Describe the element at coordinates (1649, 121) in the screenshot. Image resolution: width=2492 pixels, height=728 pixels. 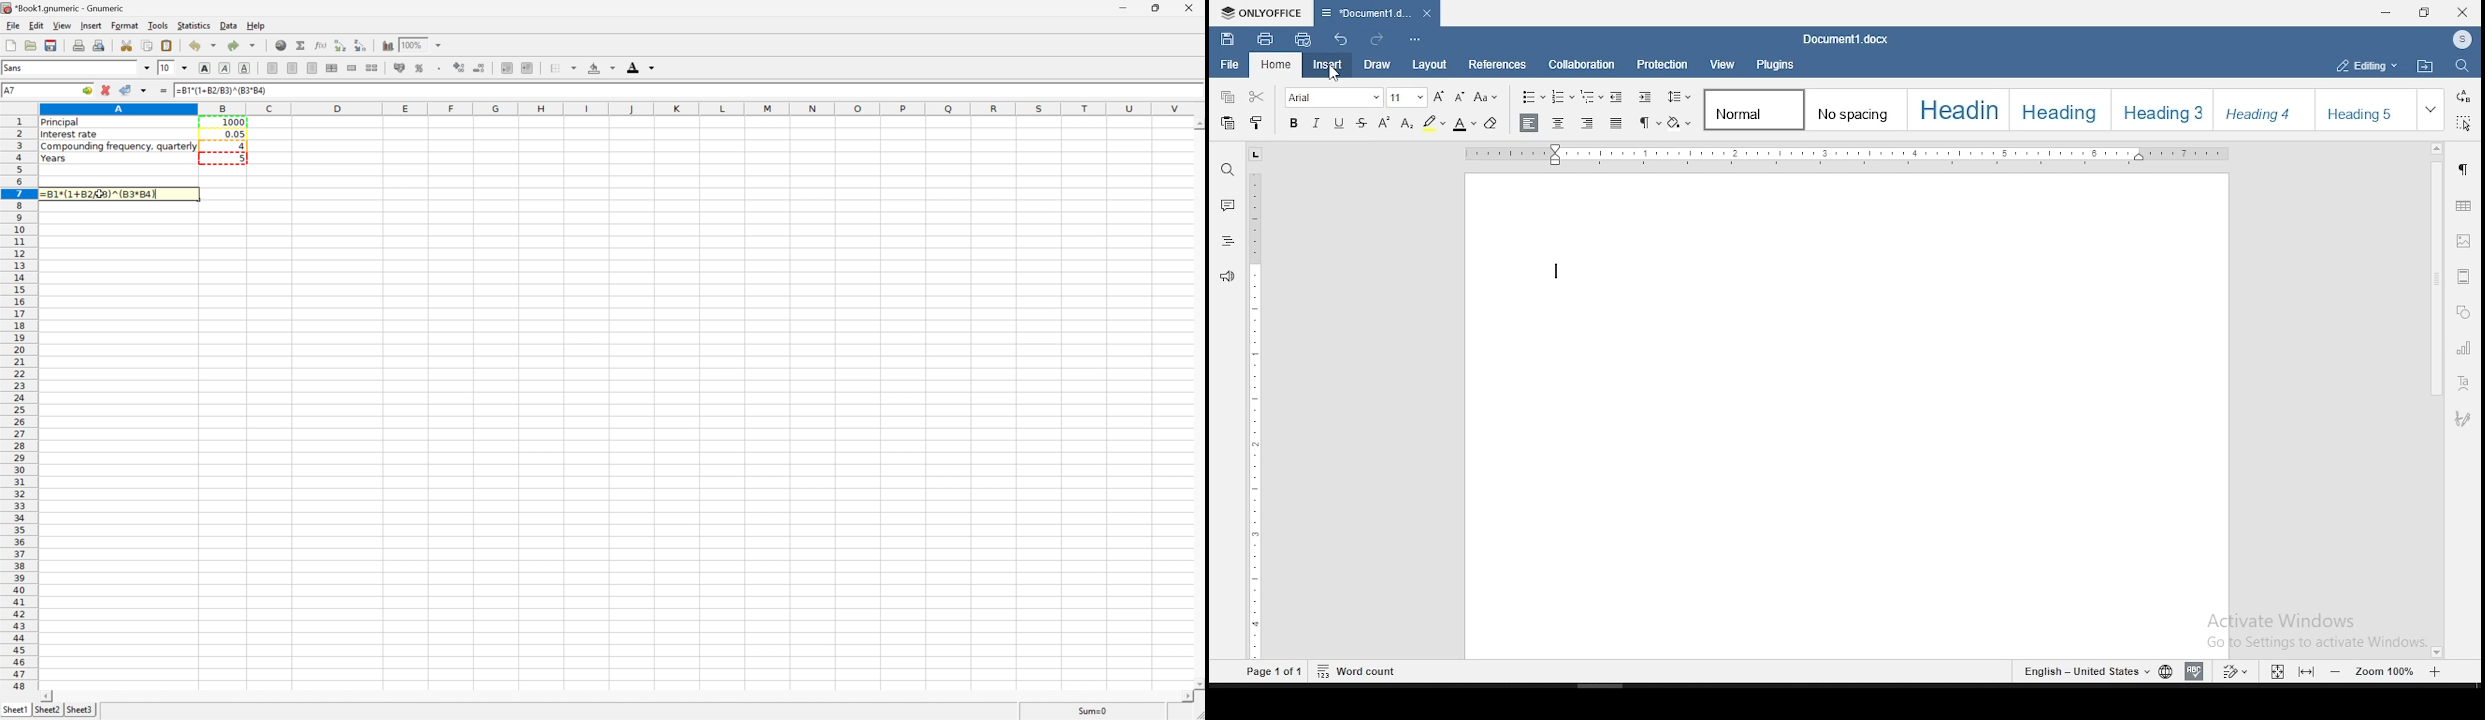
I see `non printing characters` at that location.